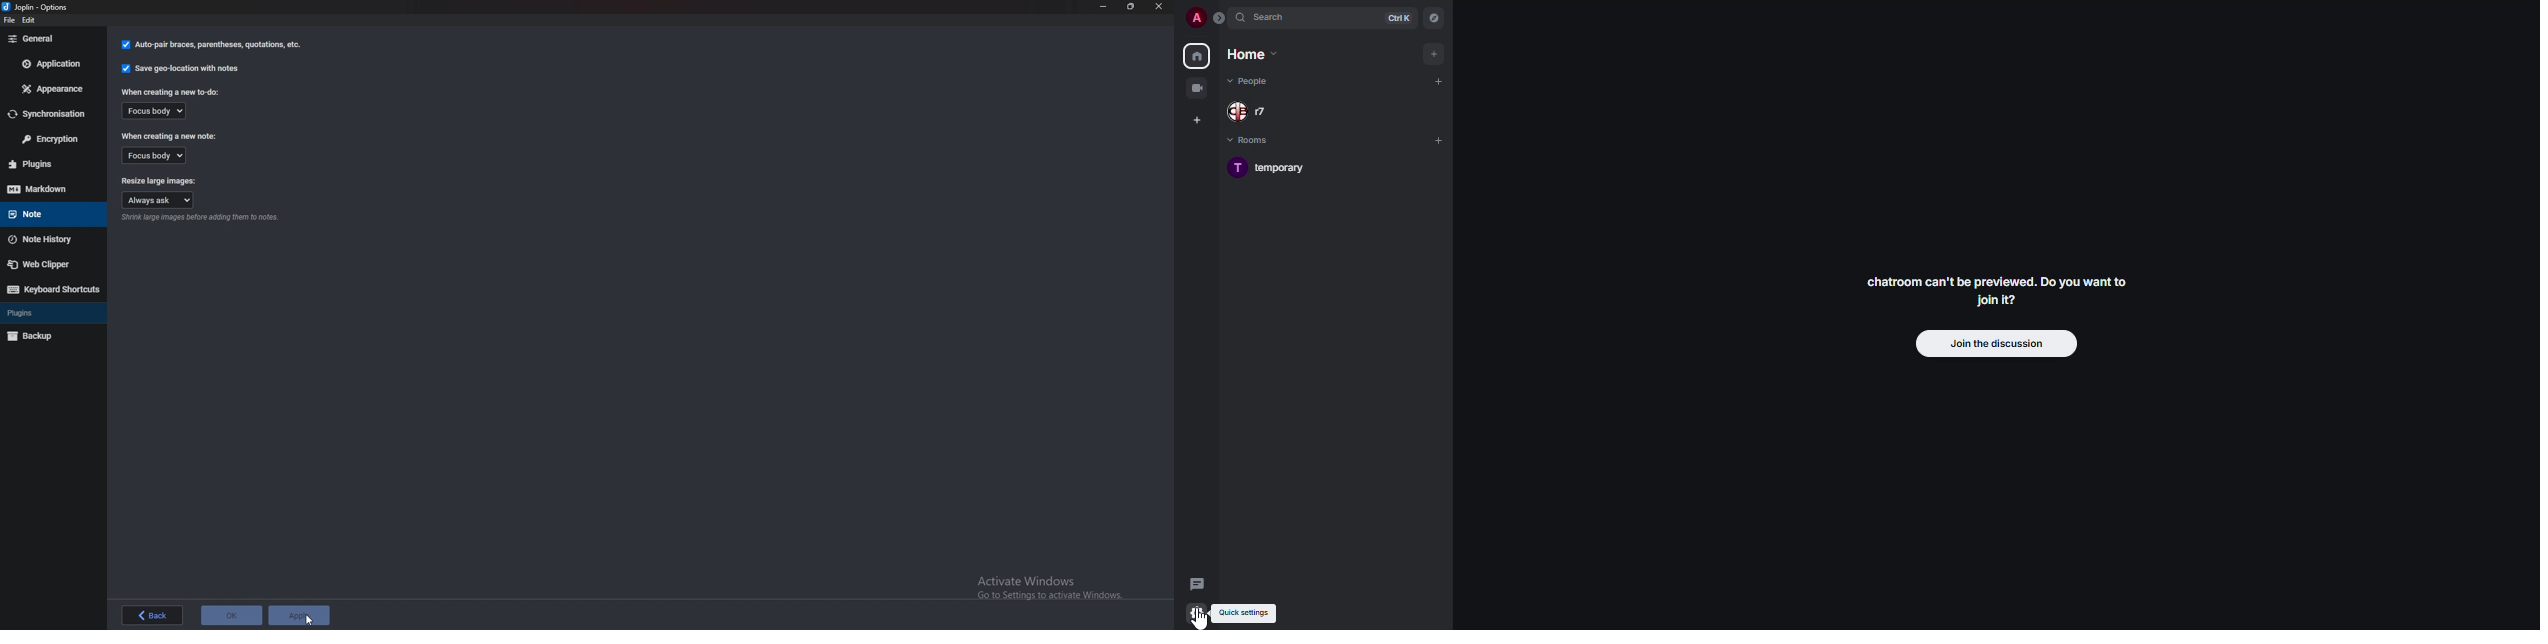  Describe the element at coordinates (1103, 6) in the screenshot. I see `Minimize` at that location.